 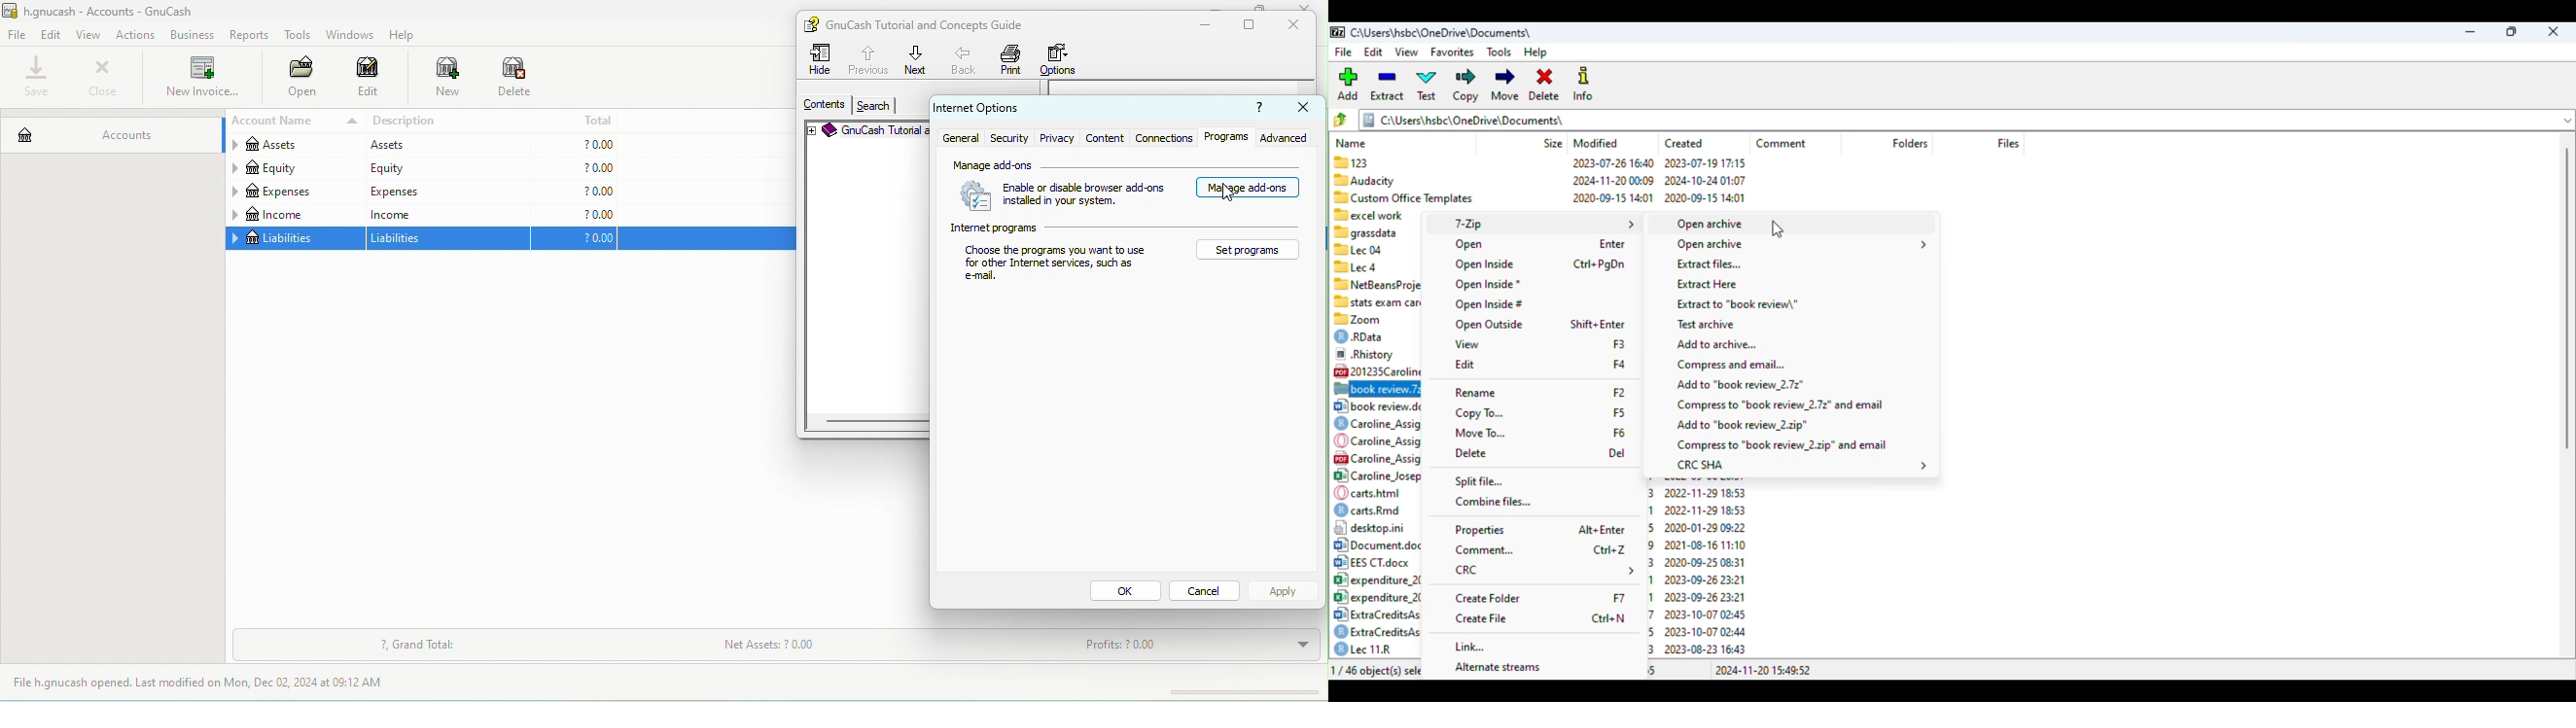 What do you see at coordinates (1781, 405) in the screenshot?
I see `compress to .7z file and email` at bounding box center [1781, 405].